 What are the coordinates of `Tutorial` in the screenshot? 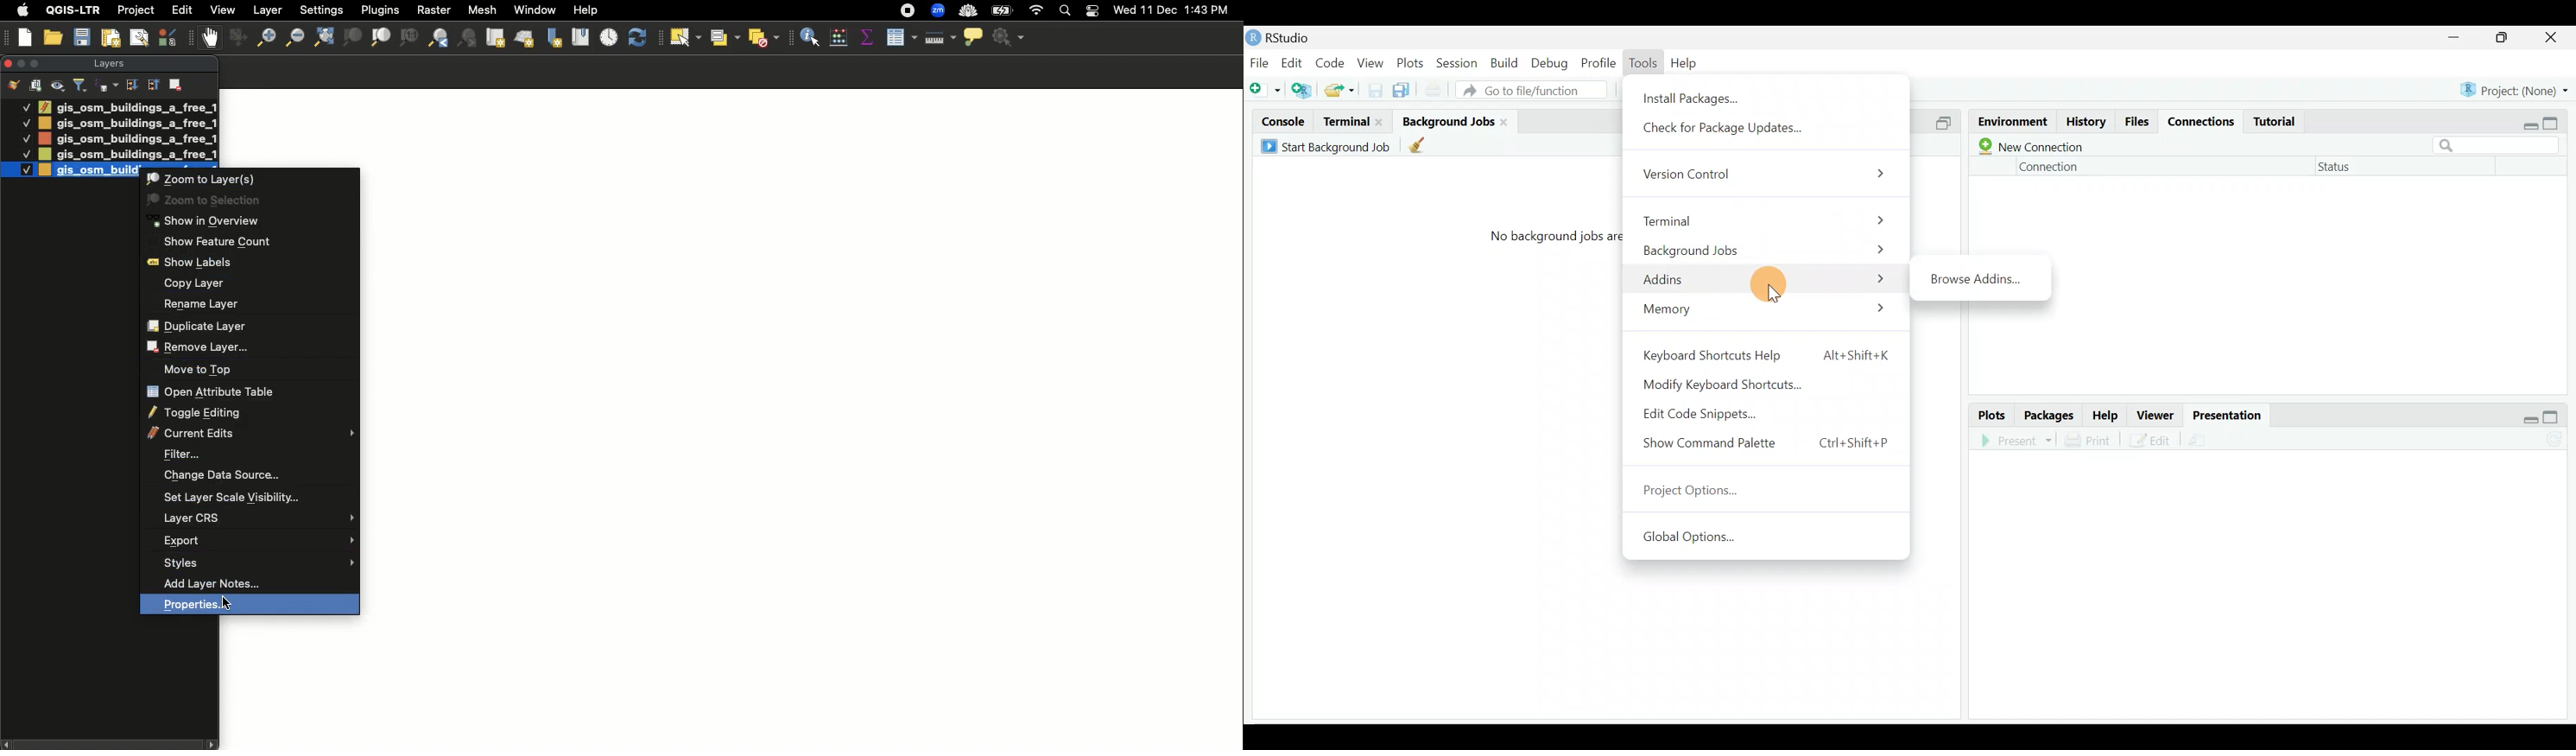 It's located at (2277, 122).